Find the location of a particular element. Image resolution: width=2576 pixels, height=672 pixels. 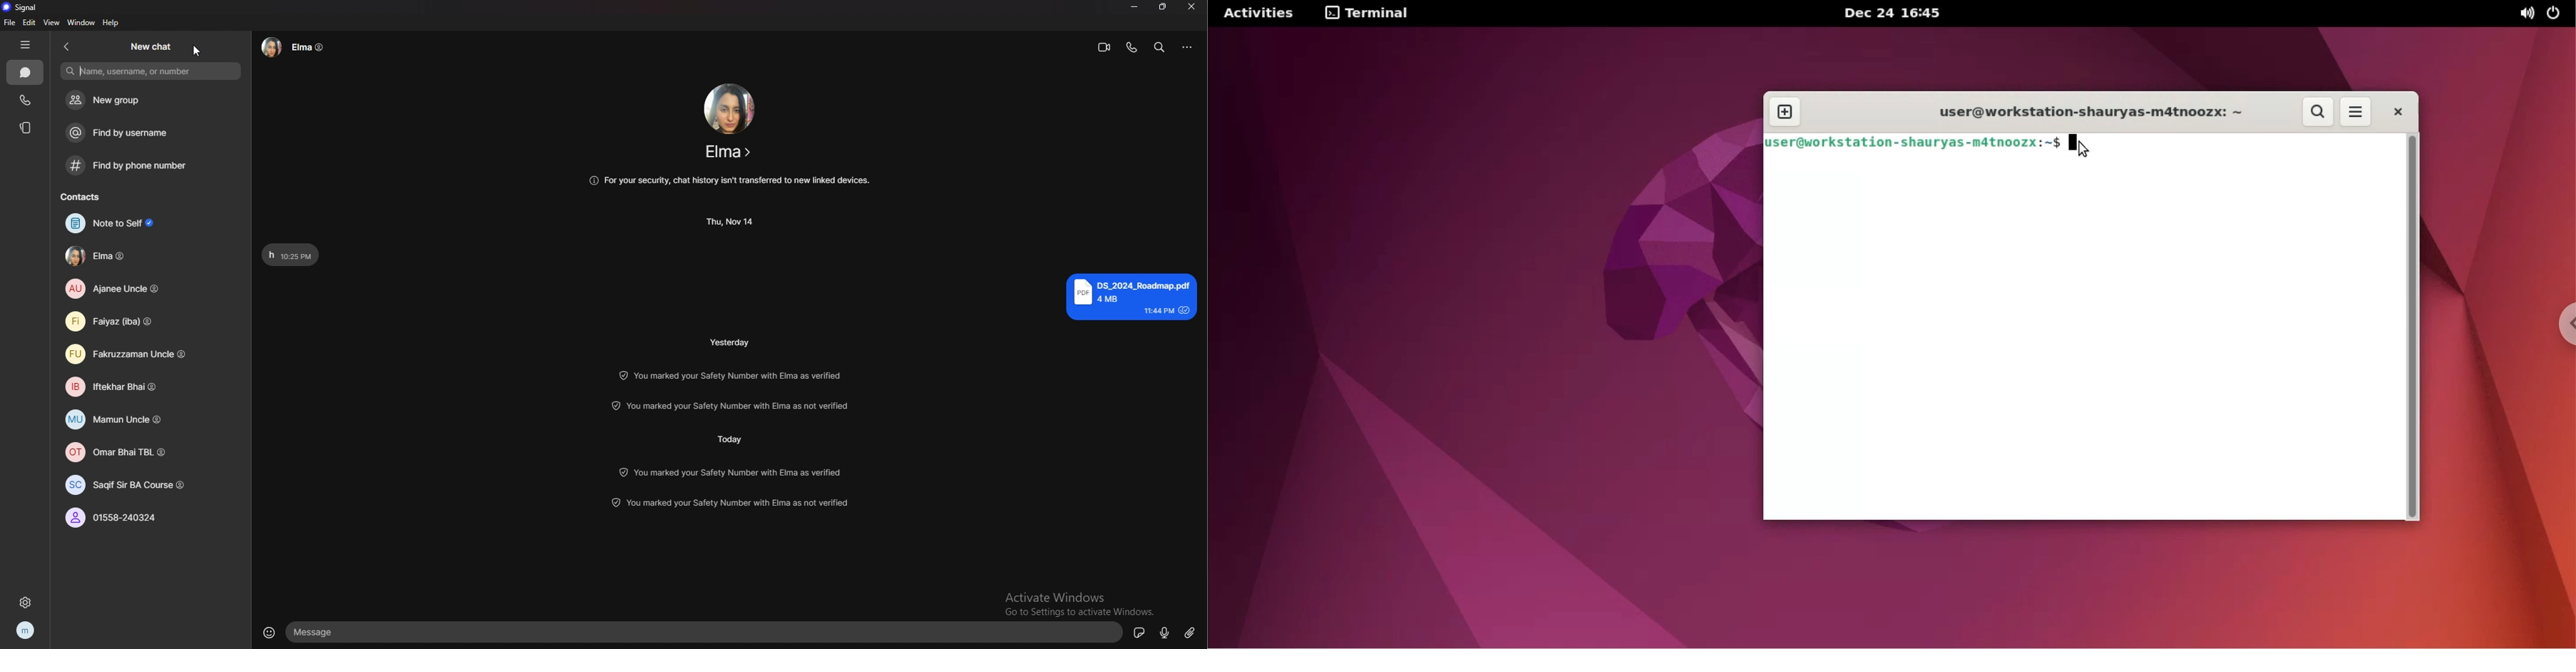

voice message is located at coordinates (1165, 631).